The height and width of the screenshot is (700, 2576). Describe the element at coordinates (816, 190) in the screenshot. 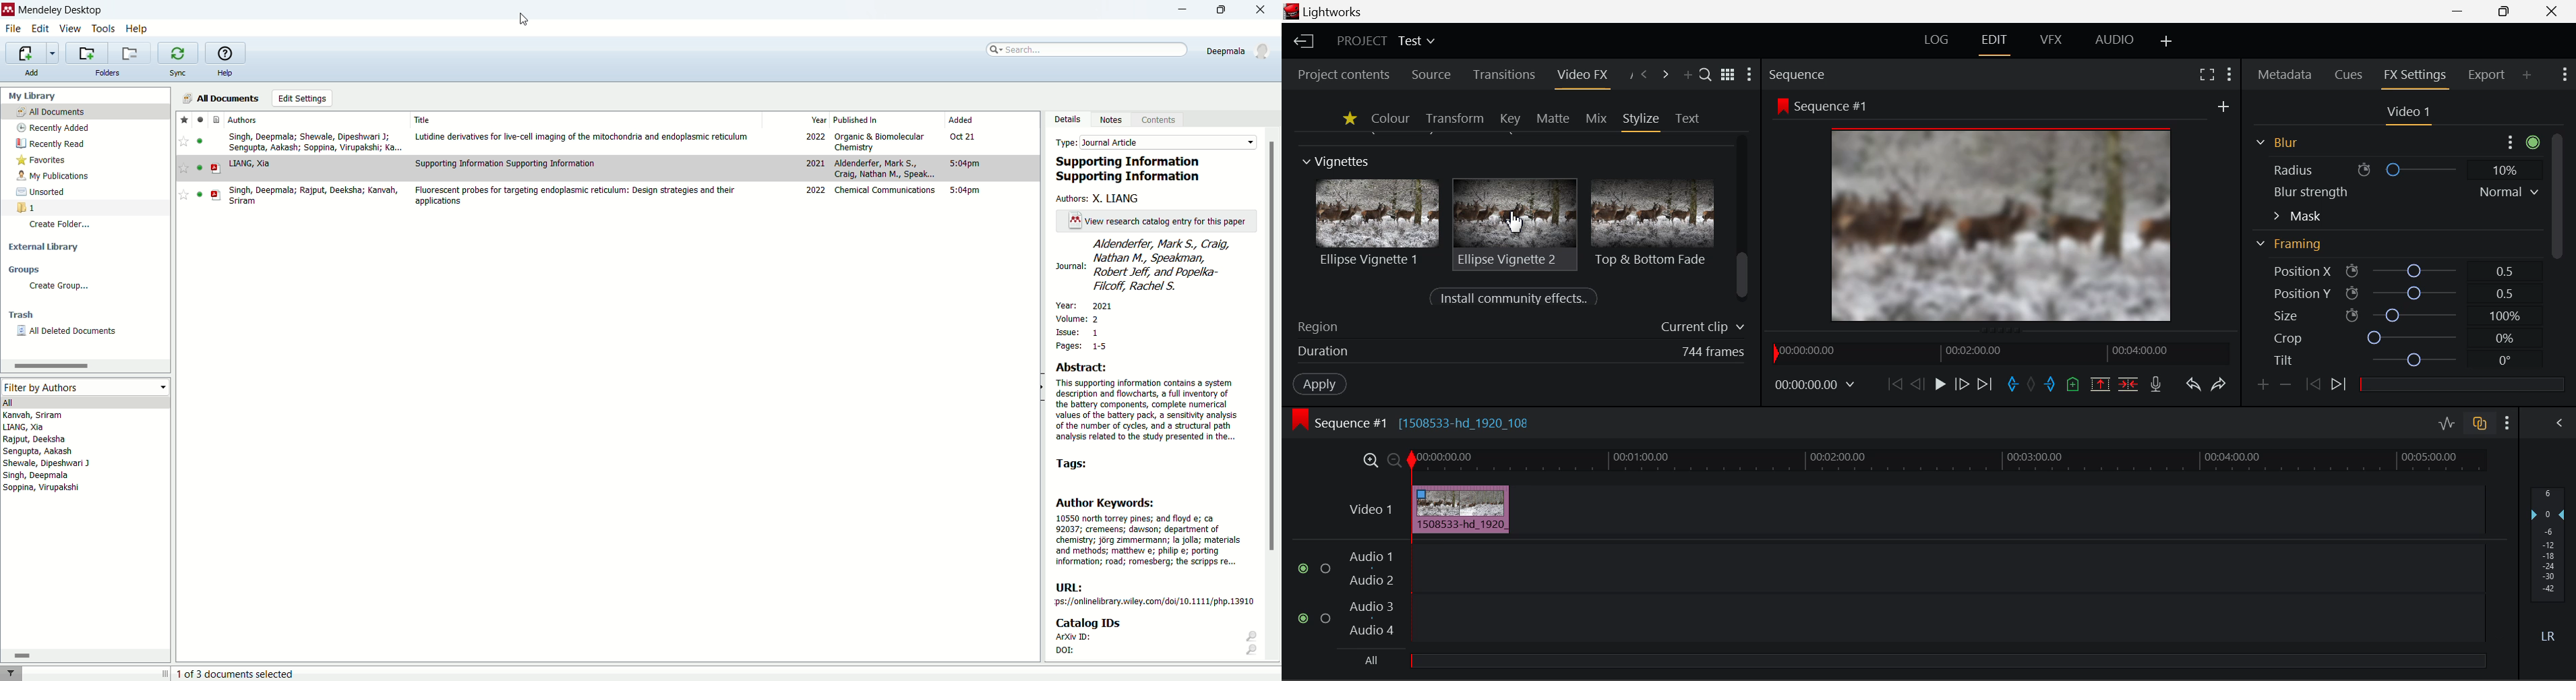

I see `2022` at that location.